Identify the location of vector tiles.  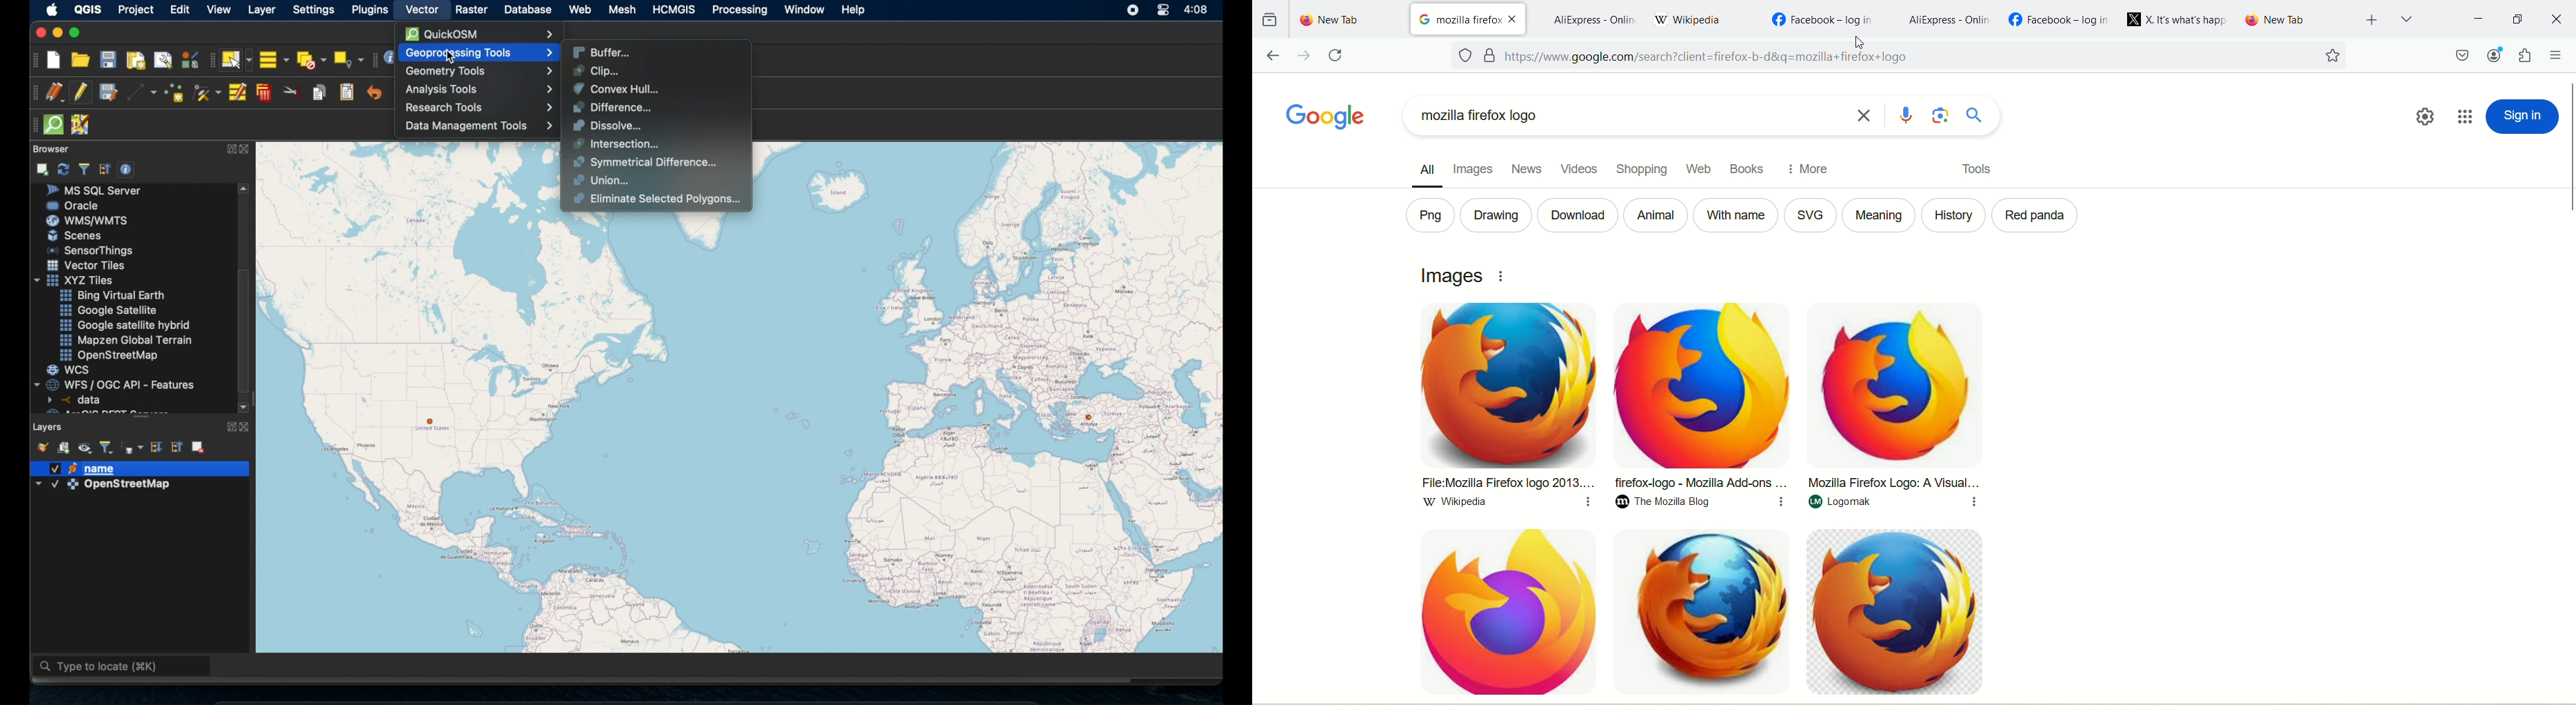
(87, 265).